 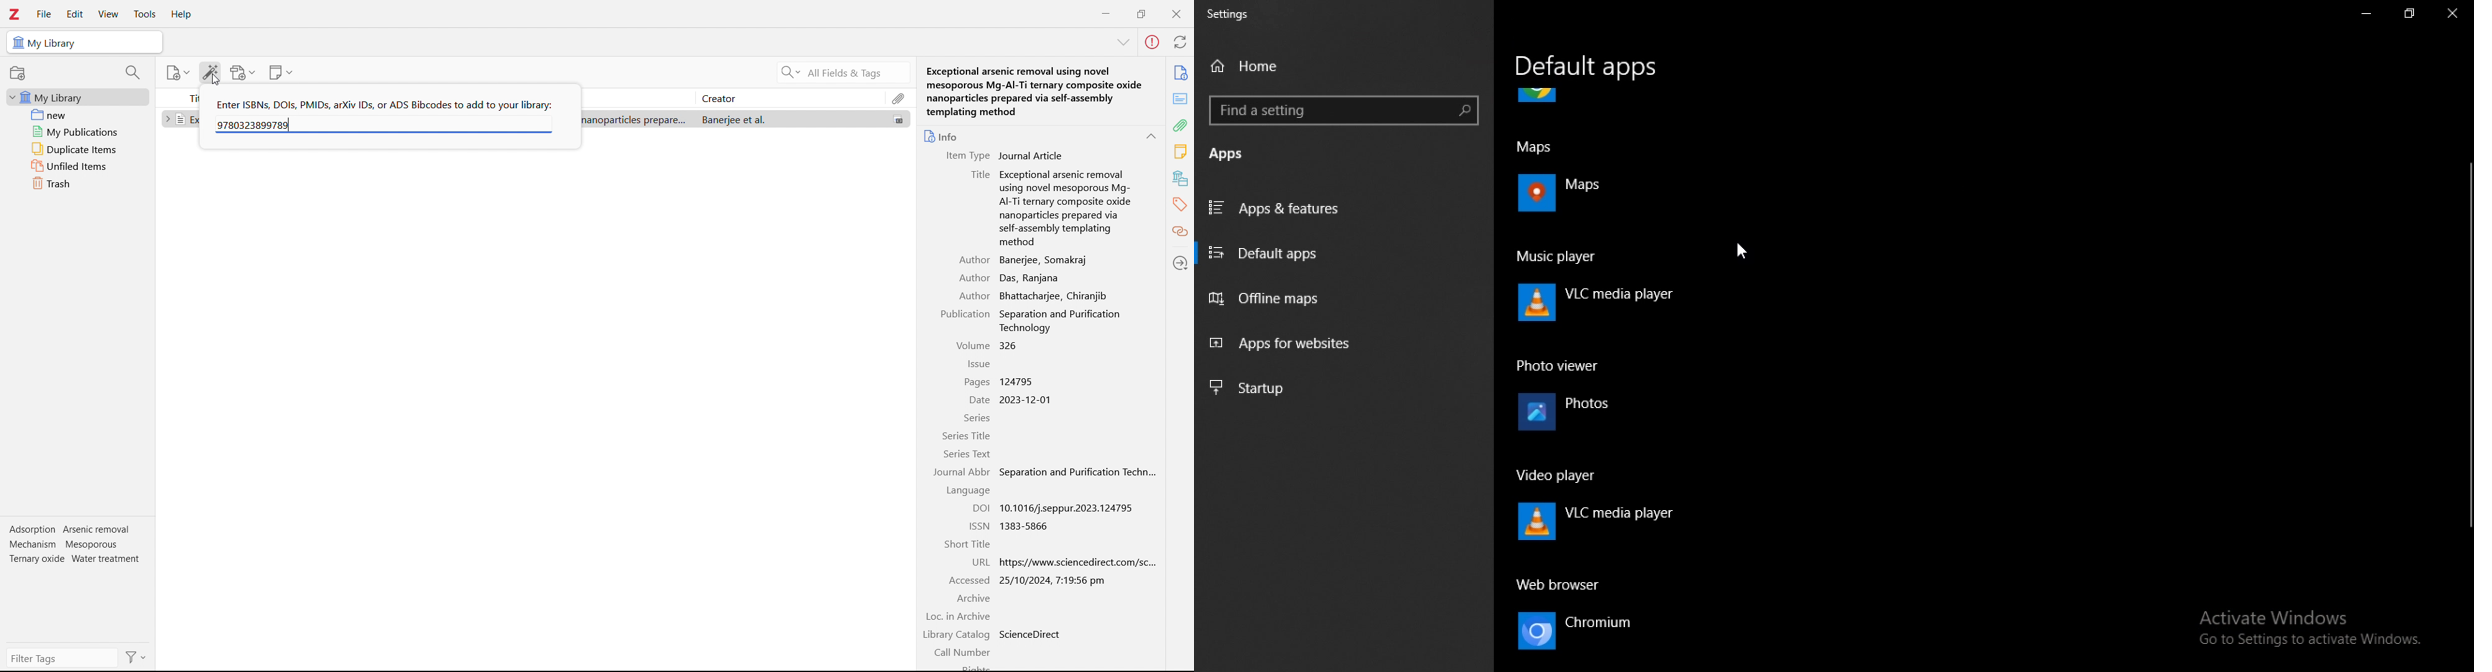 I want to click on tags, so click(x=1182, y=203).